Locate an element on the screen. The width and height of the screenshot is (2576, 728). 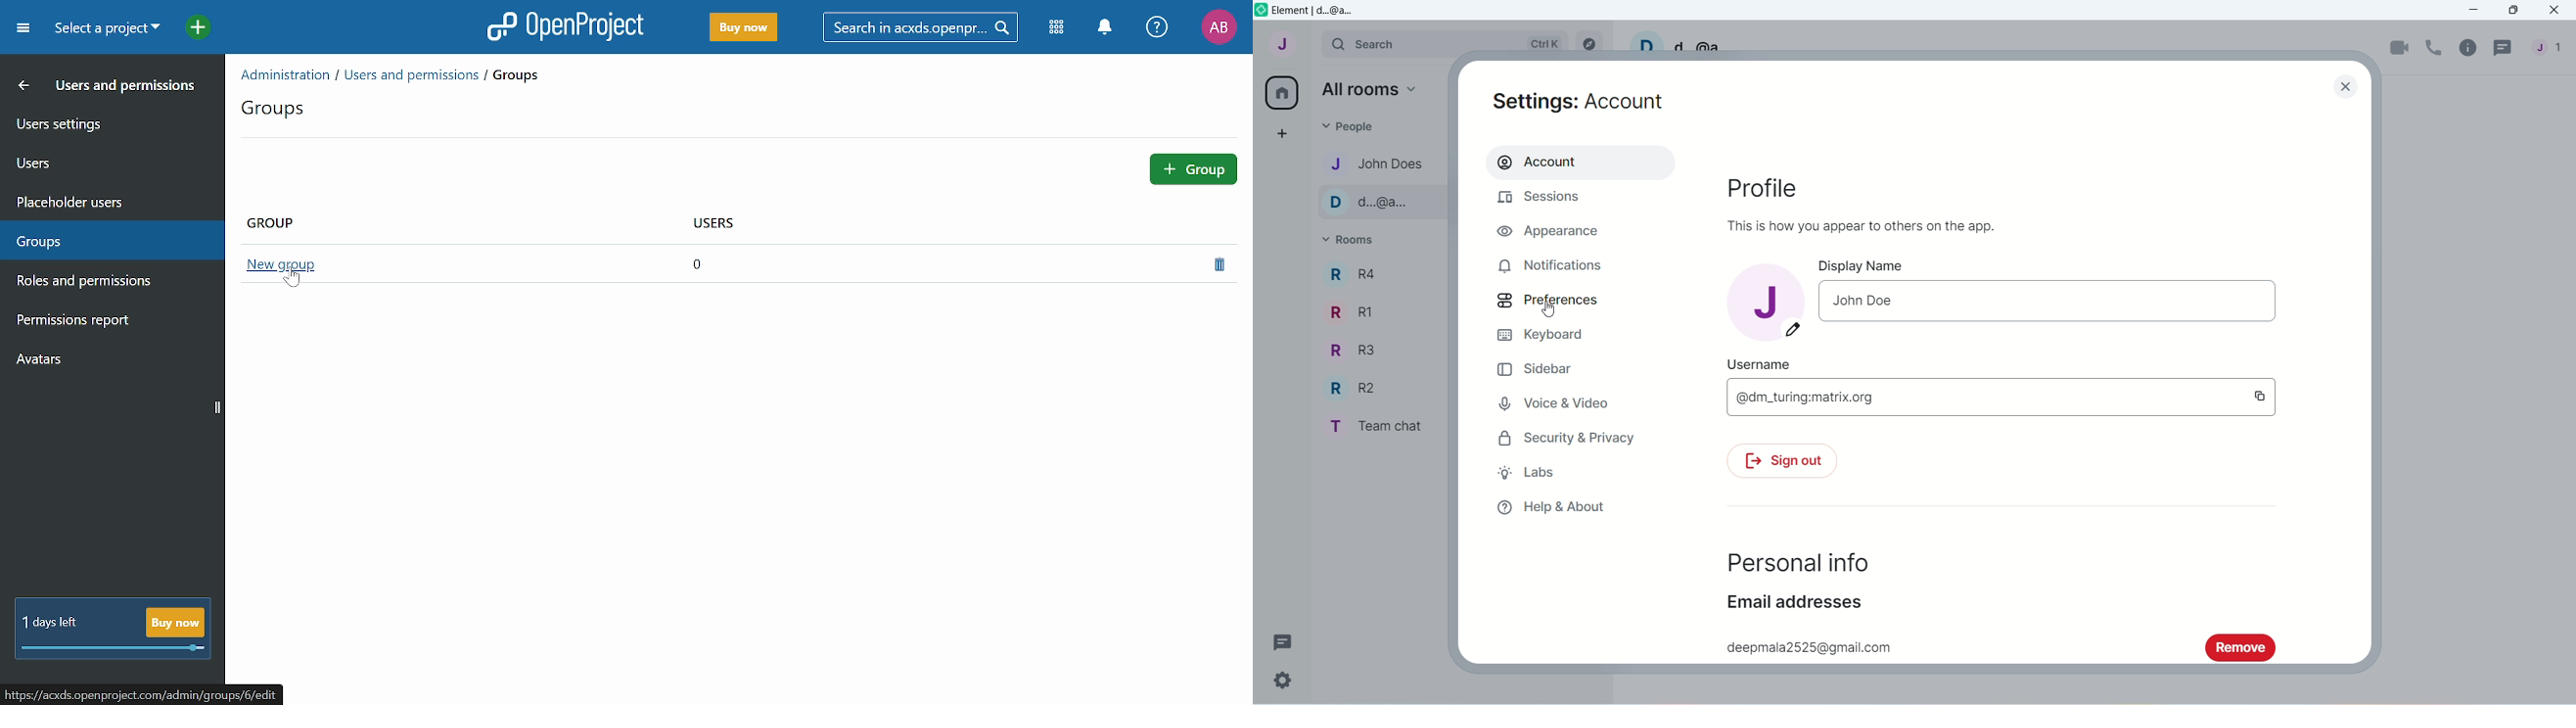
Voice call is located at coordinates (2435, 46).